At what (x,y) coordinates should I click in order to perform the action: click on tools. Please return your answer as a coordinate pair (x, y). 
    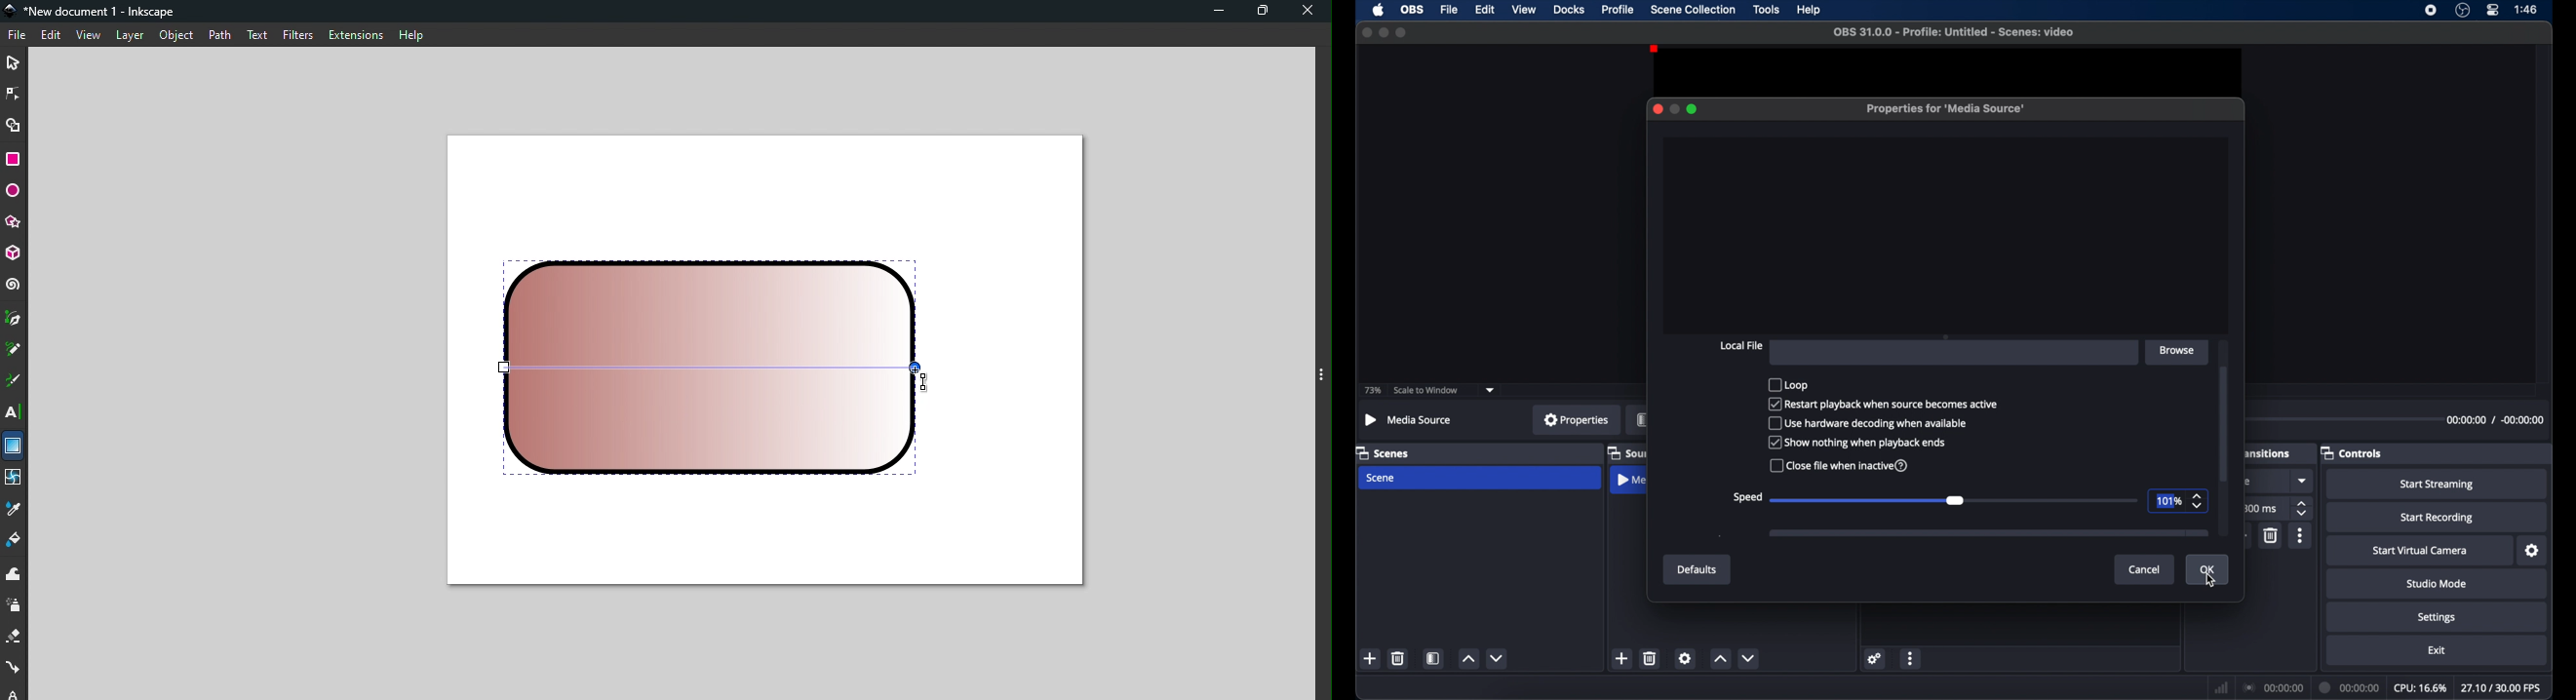
    Looking at the image, I should click on (1767, 8).